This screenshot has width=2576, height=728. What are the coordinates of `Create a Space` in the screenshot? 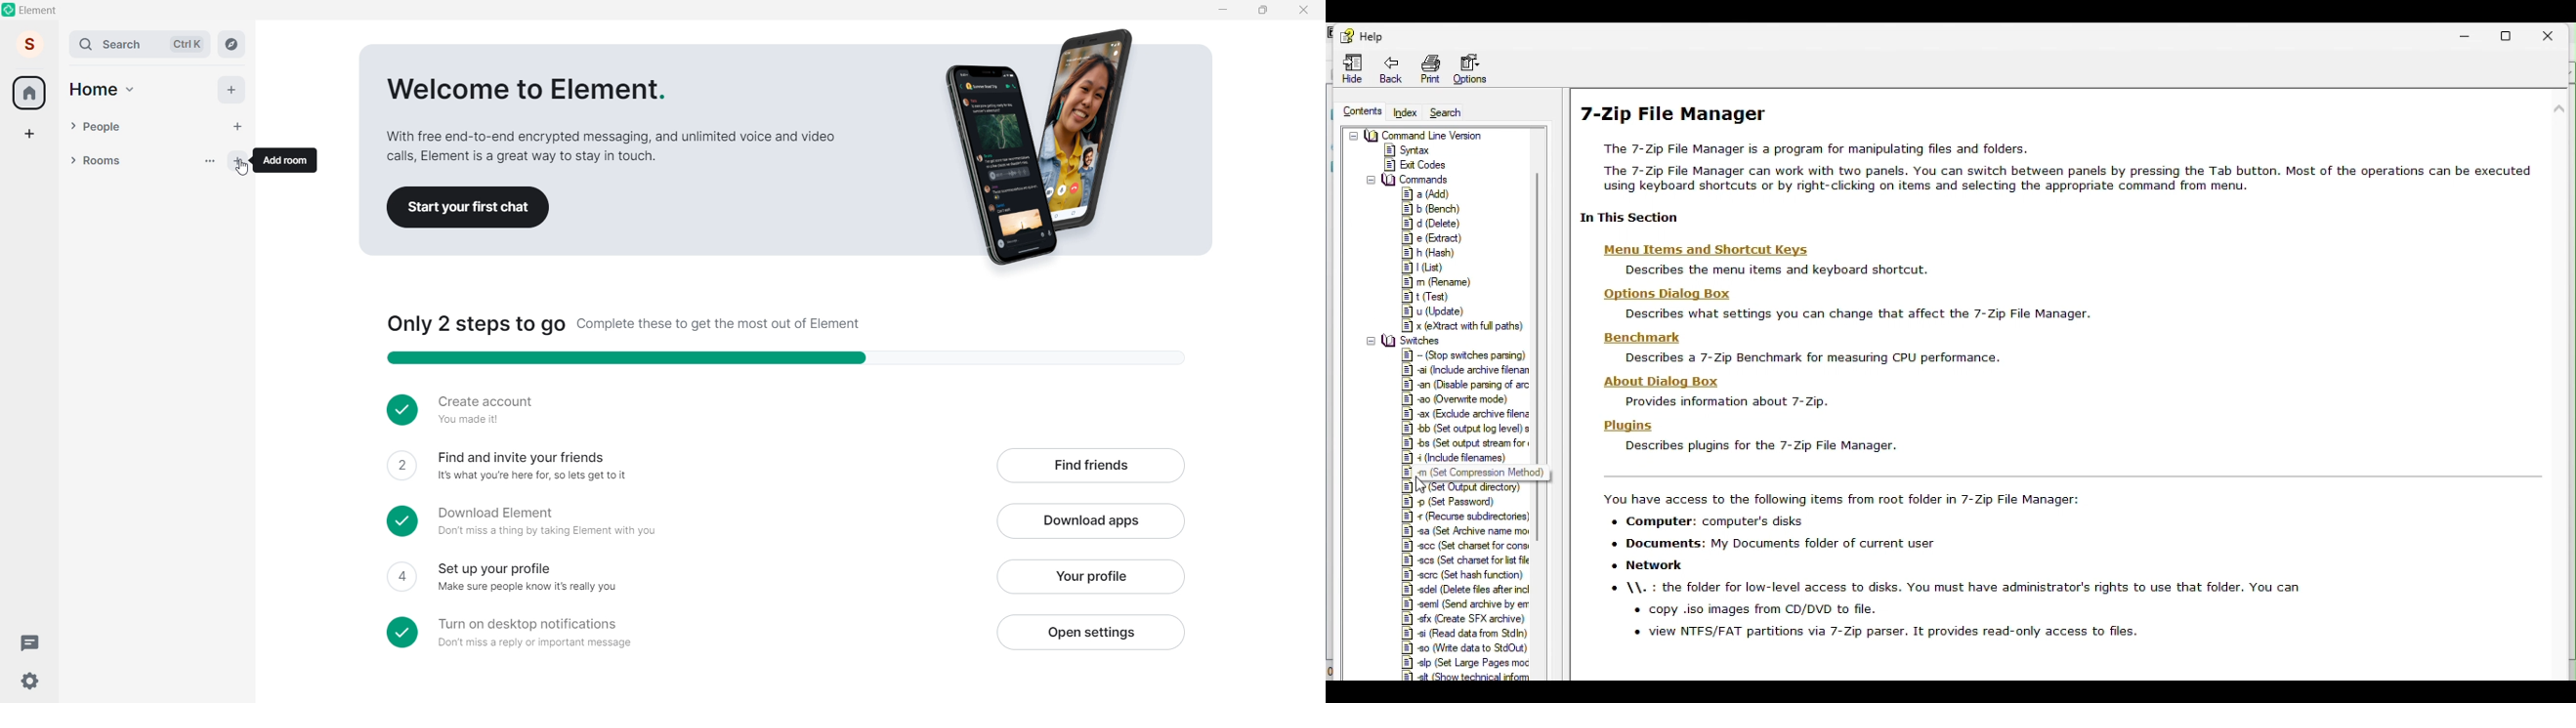 It's located at (30, 133).